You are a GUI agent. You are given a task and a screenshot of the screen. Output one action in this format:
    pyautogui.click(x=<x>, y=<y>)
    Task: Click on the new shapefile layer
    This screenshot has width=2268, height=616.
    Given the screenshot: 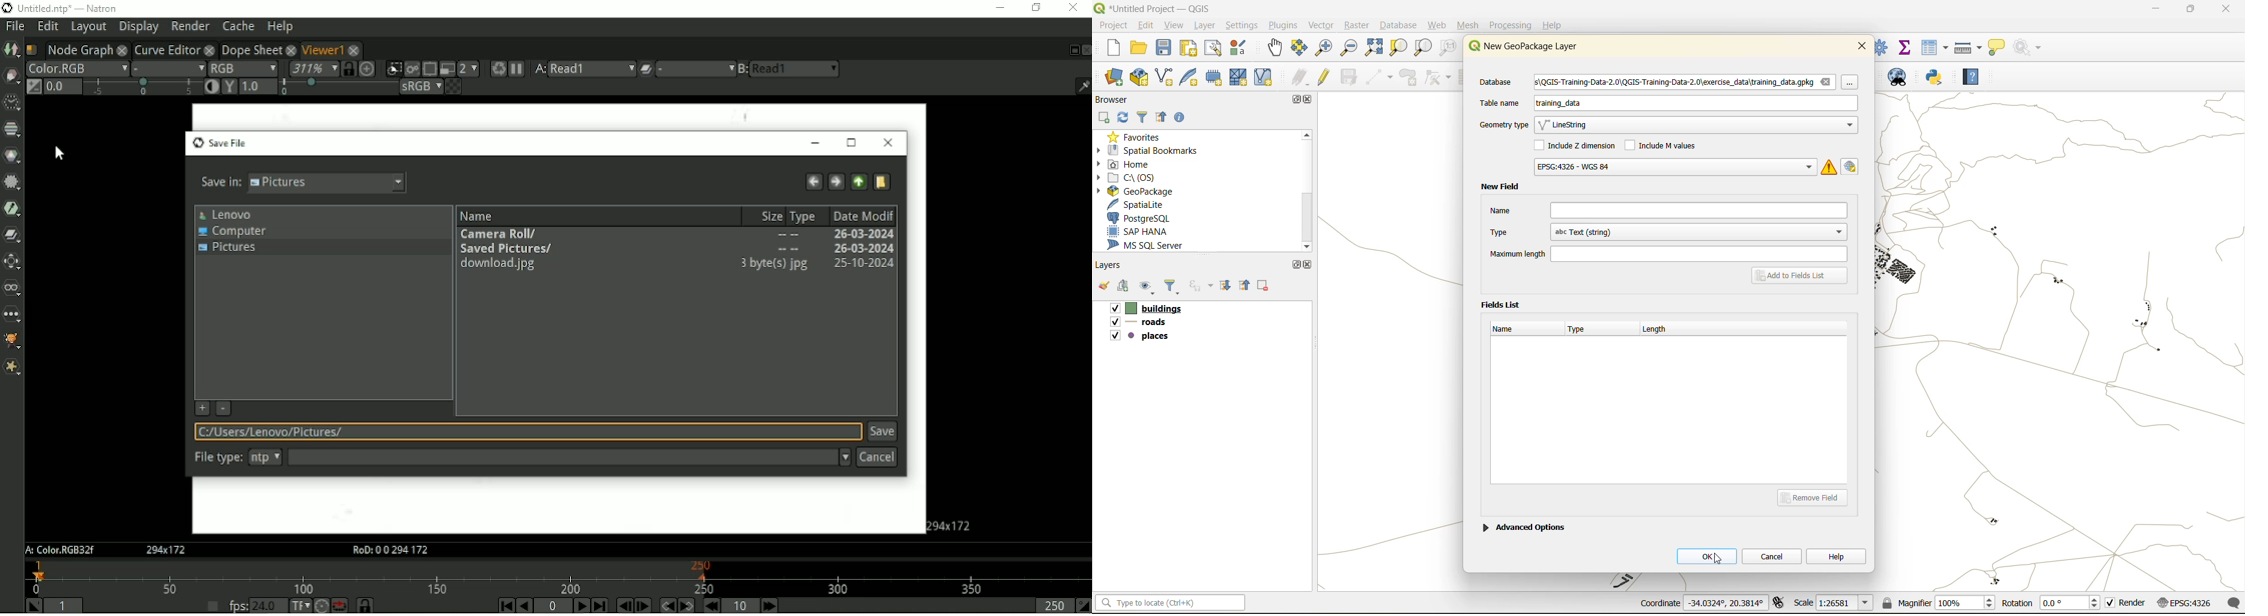 What is the action you would take?
    pyautogui.click(x=1165, y=78)
    